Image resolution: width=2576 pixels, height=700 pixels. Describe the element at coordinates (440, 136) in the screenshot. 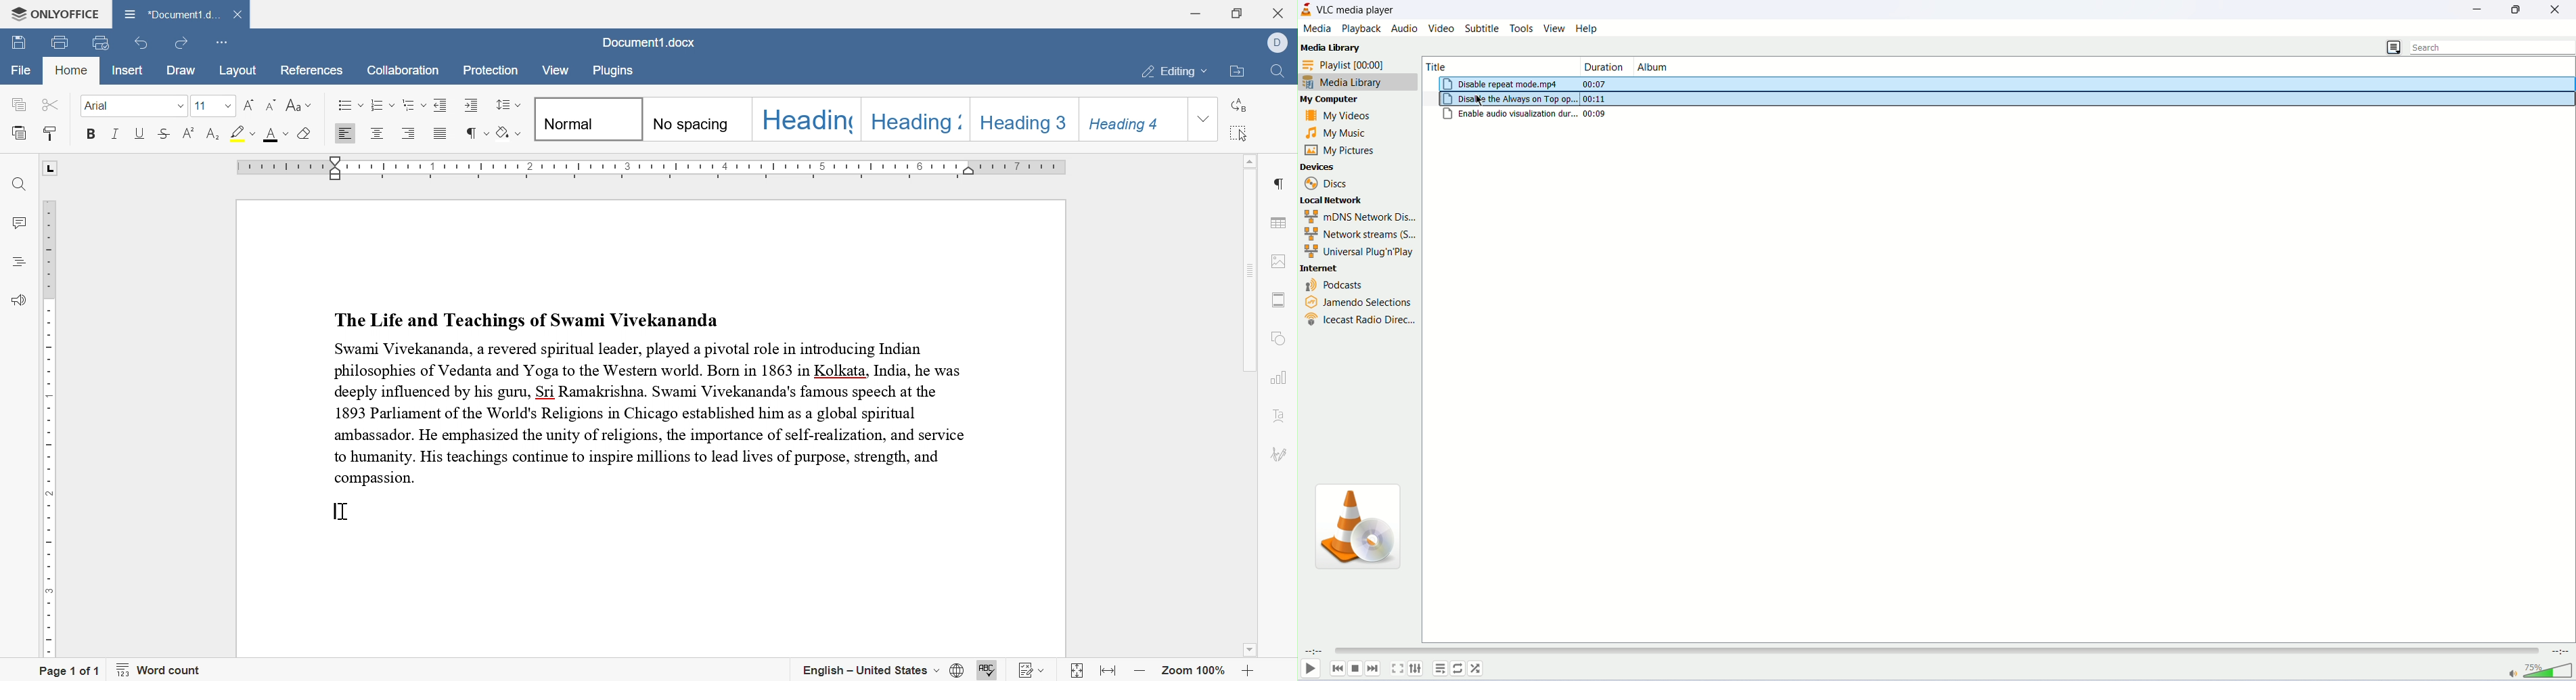

I see `justified` at that location.